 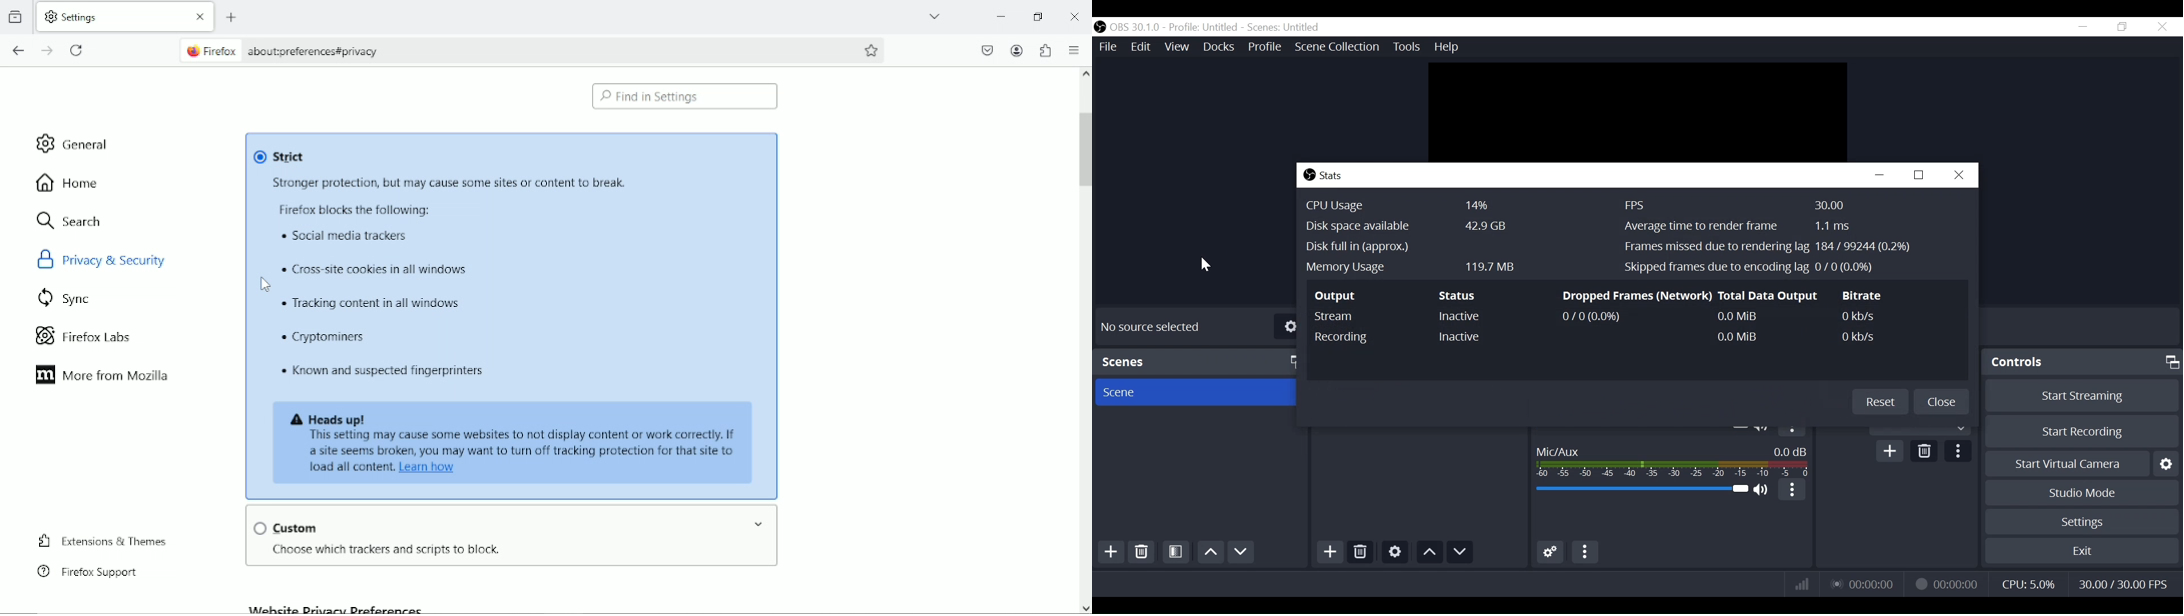 What do you see at coordinates (1046, 51) in the screenshot?
I see `extensions` at bounding box center [1046, 51].